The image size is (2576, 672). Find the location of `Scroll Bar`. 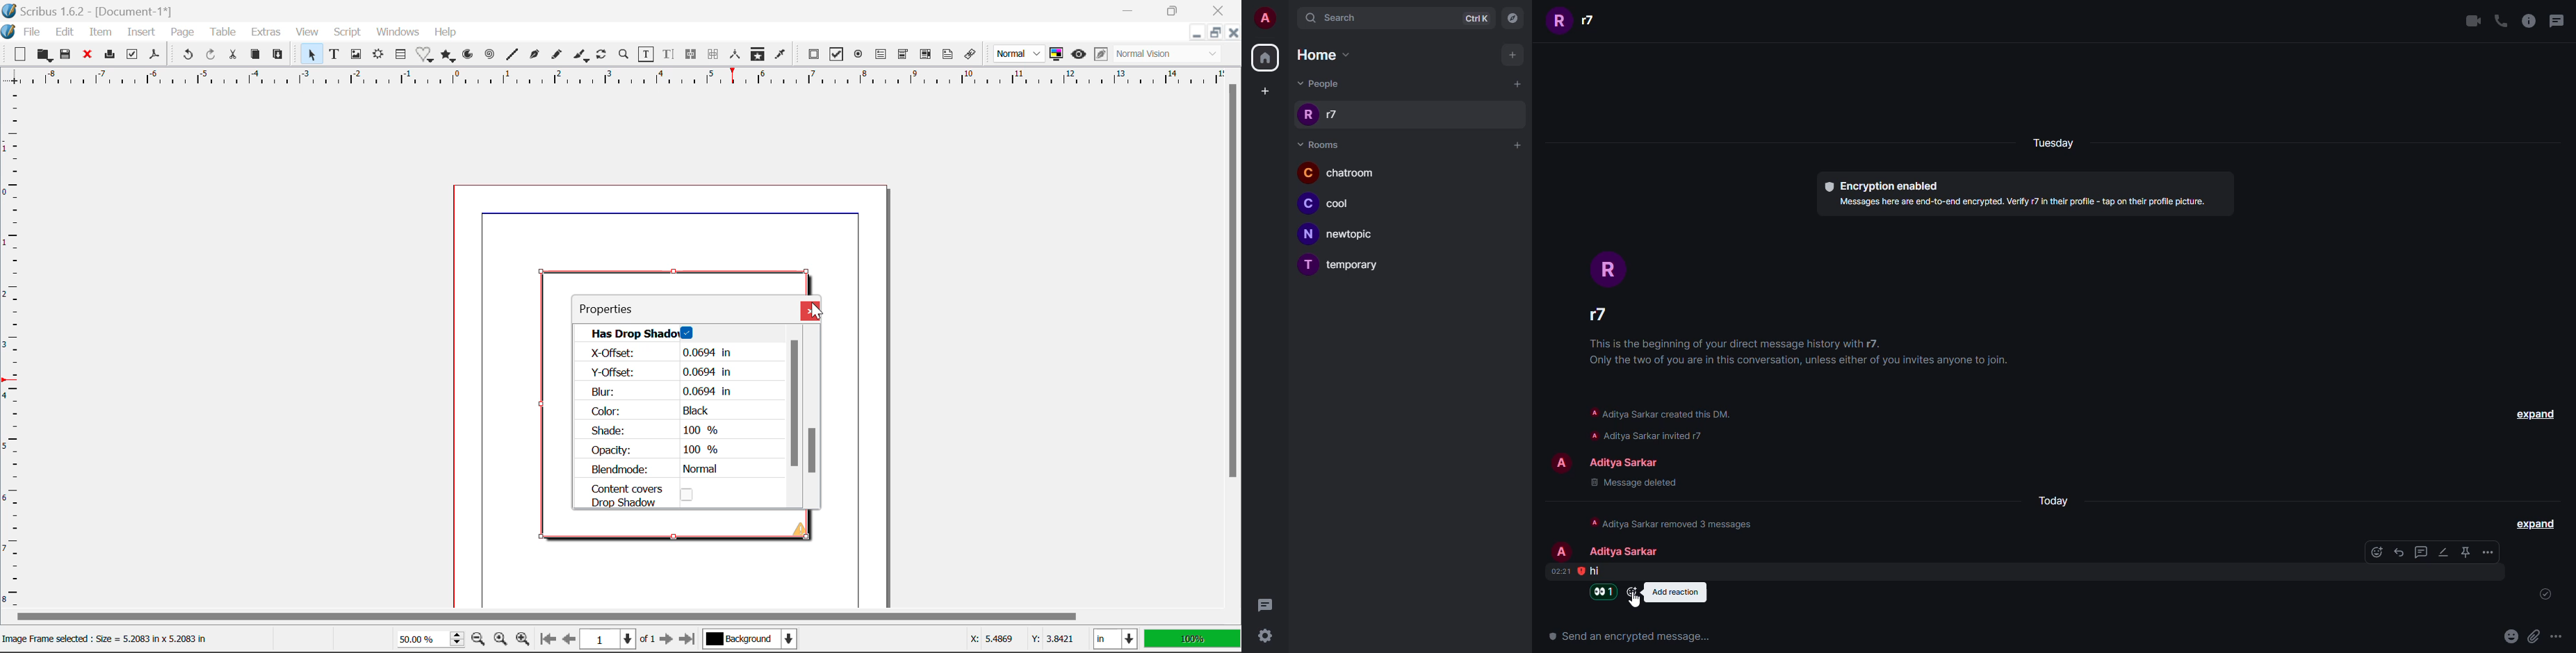

Scroll Bar is located at coordinates (798, 423).